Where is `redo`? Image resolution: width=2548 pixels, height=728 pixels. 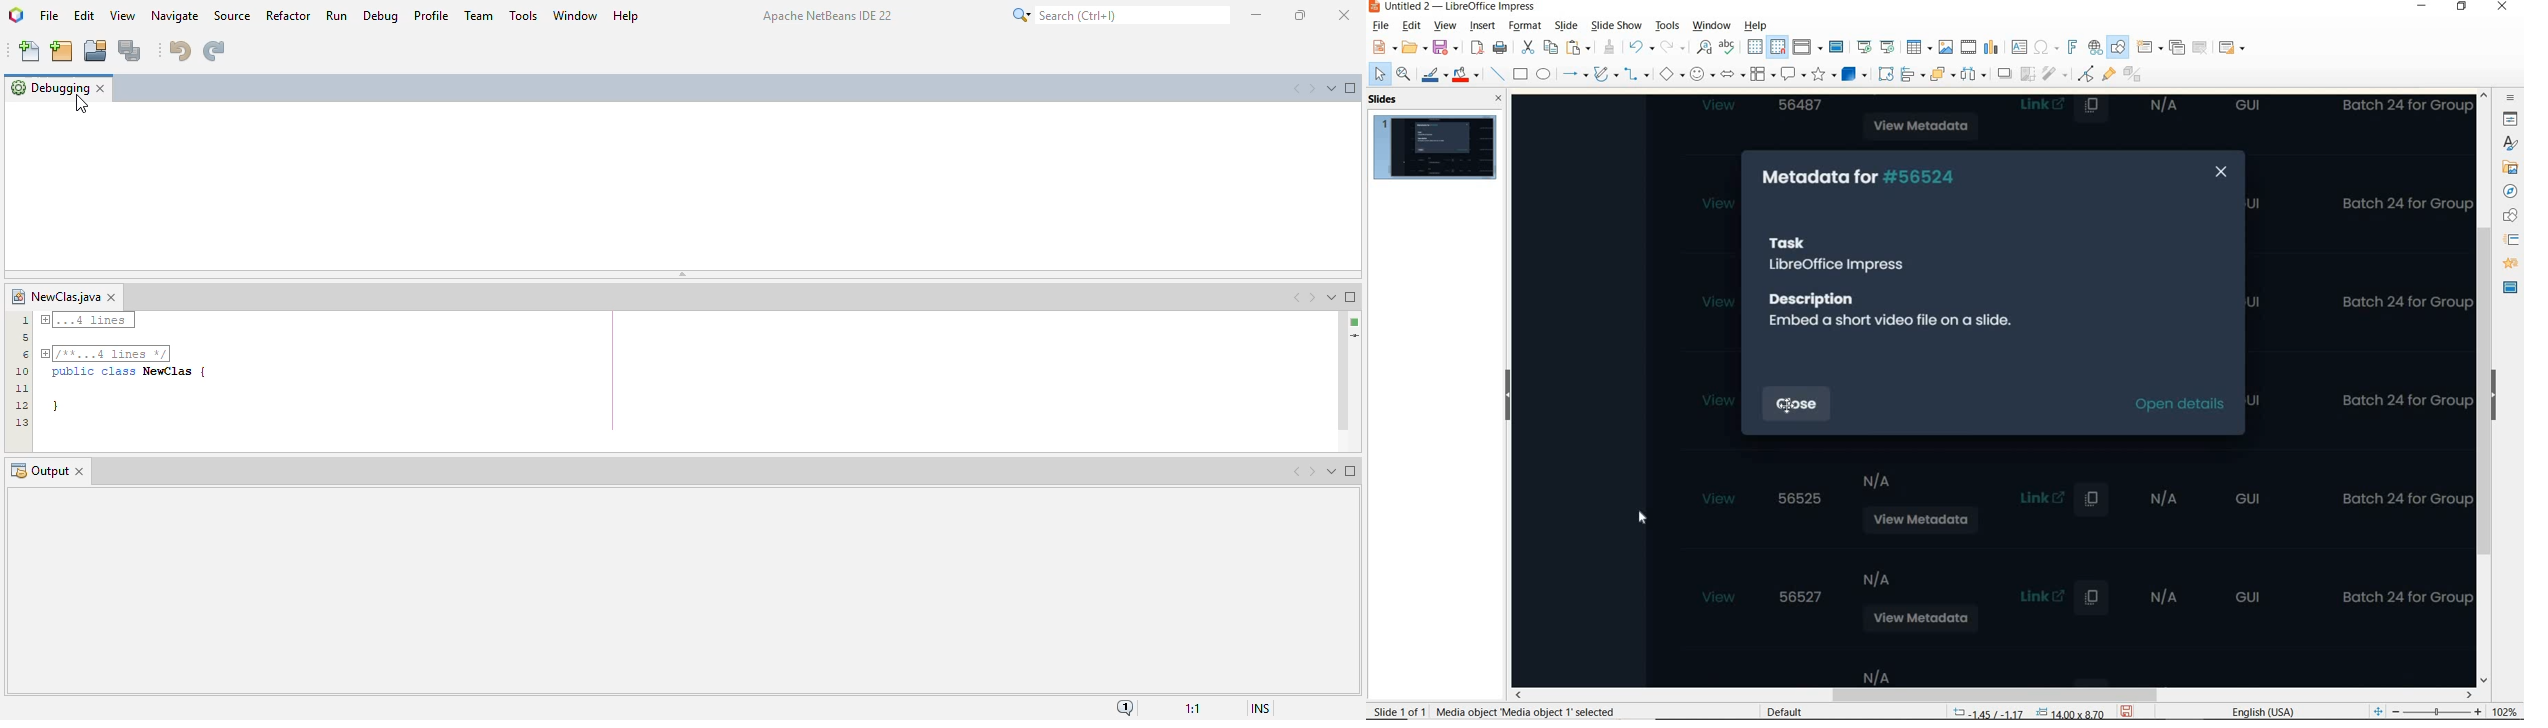
redo is located at coordinates (213, 50).